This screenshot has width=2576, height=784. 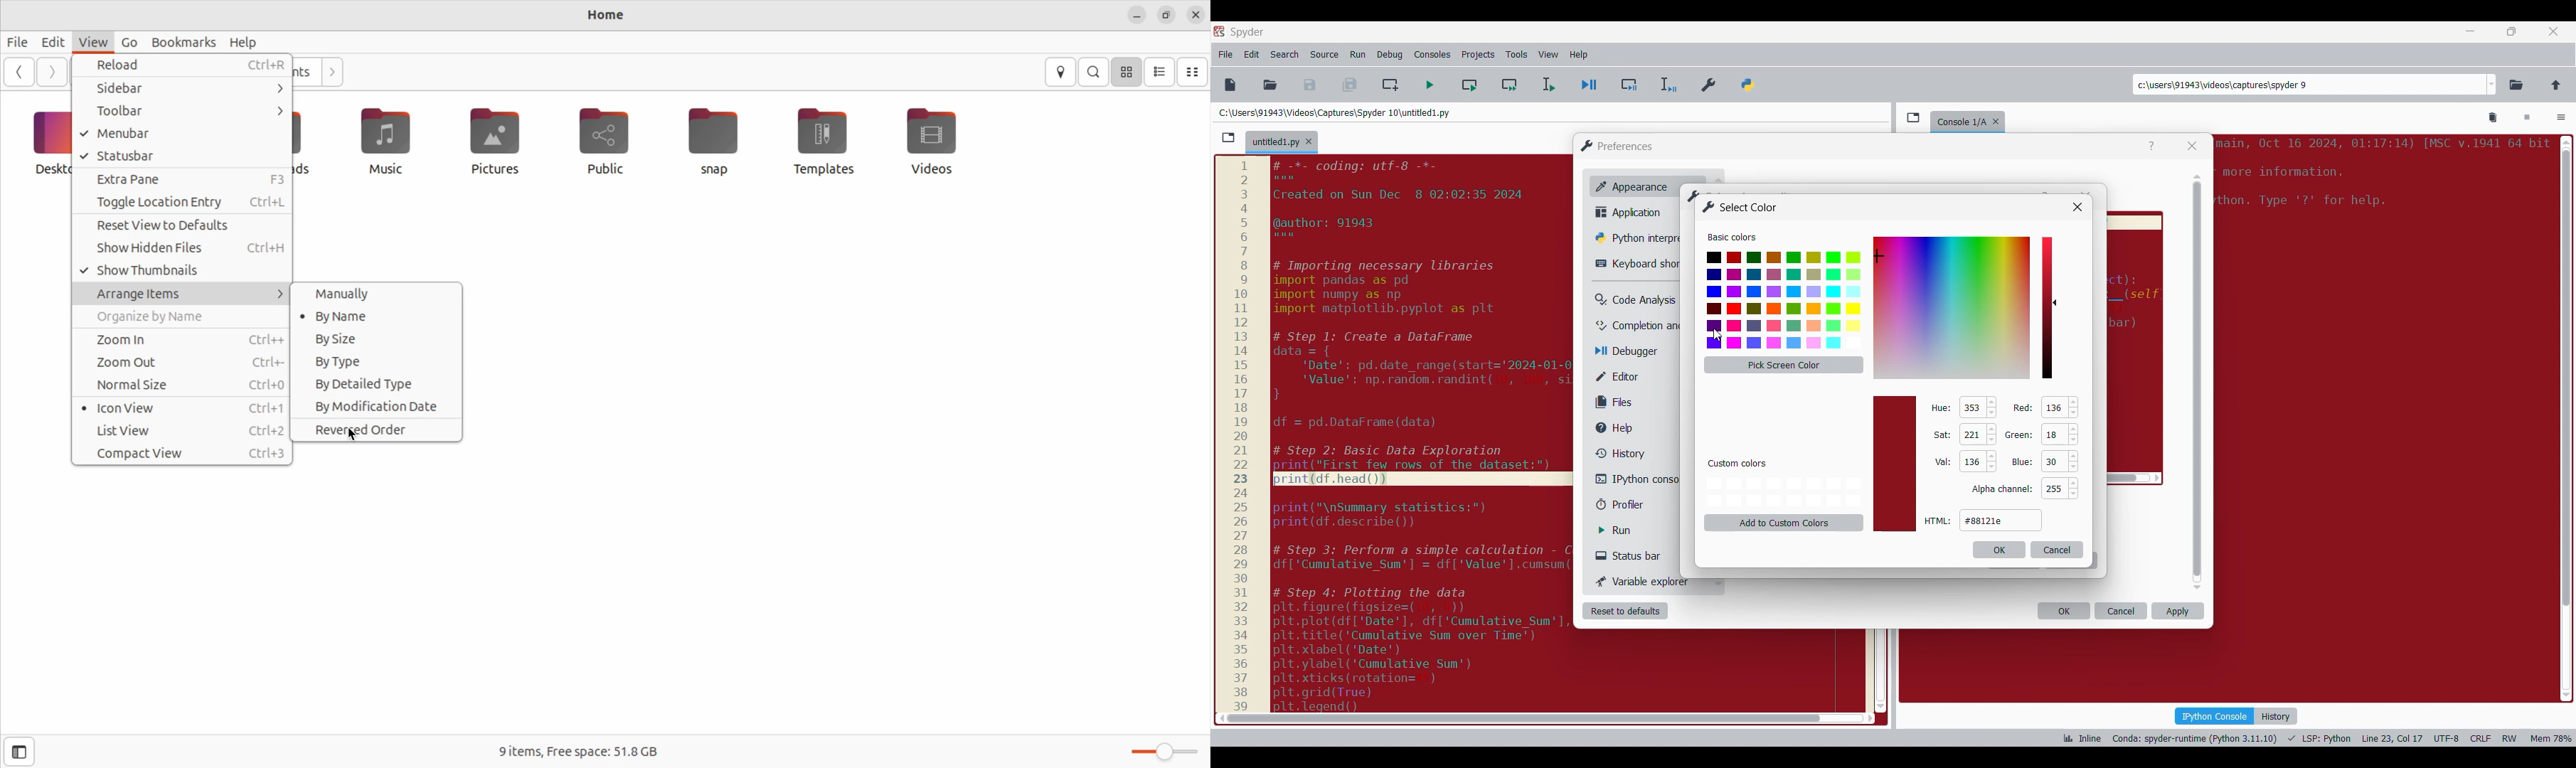 What do you see at coordinates (1644, 581) in the screenshot?
I see `Variable explorer` at bounding box center [1644, 581].